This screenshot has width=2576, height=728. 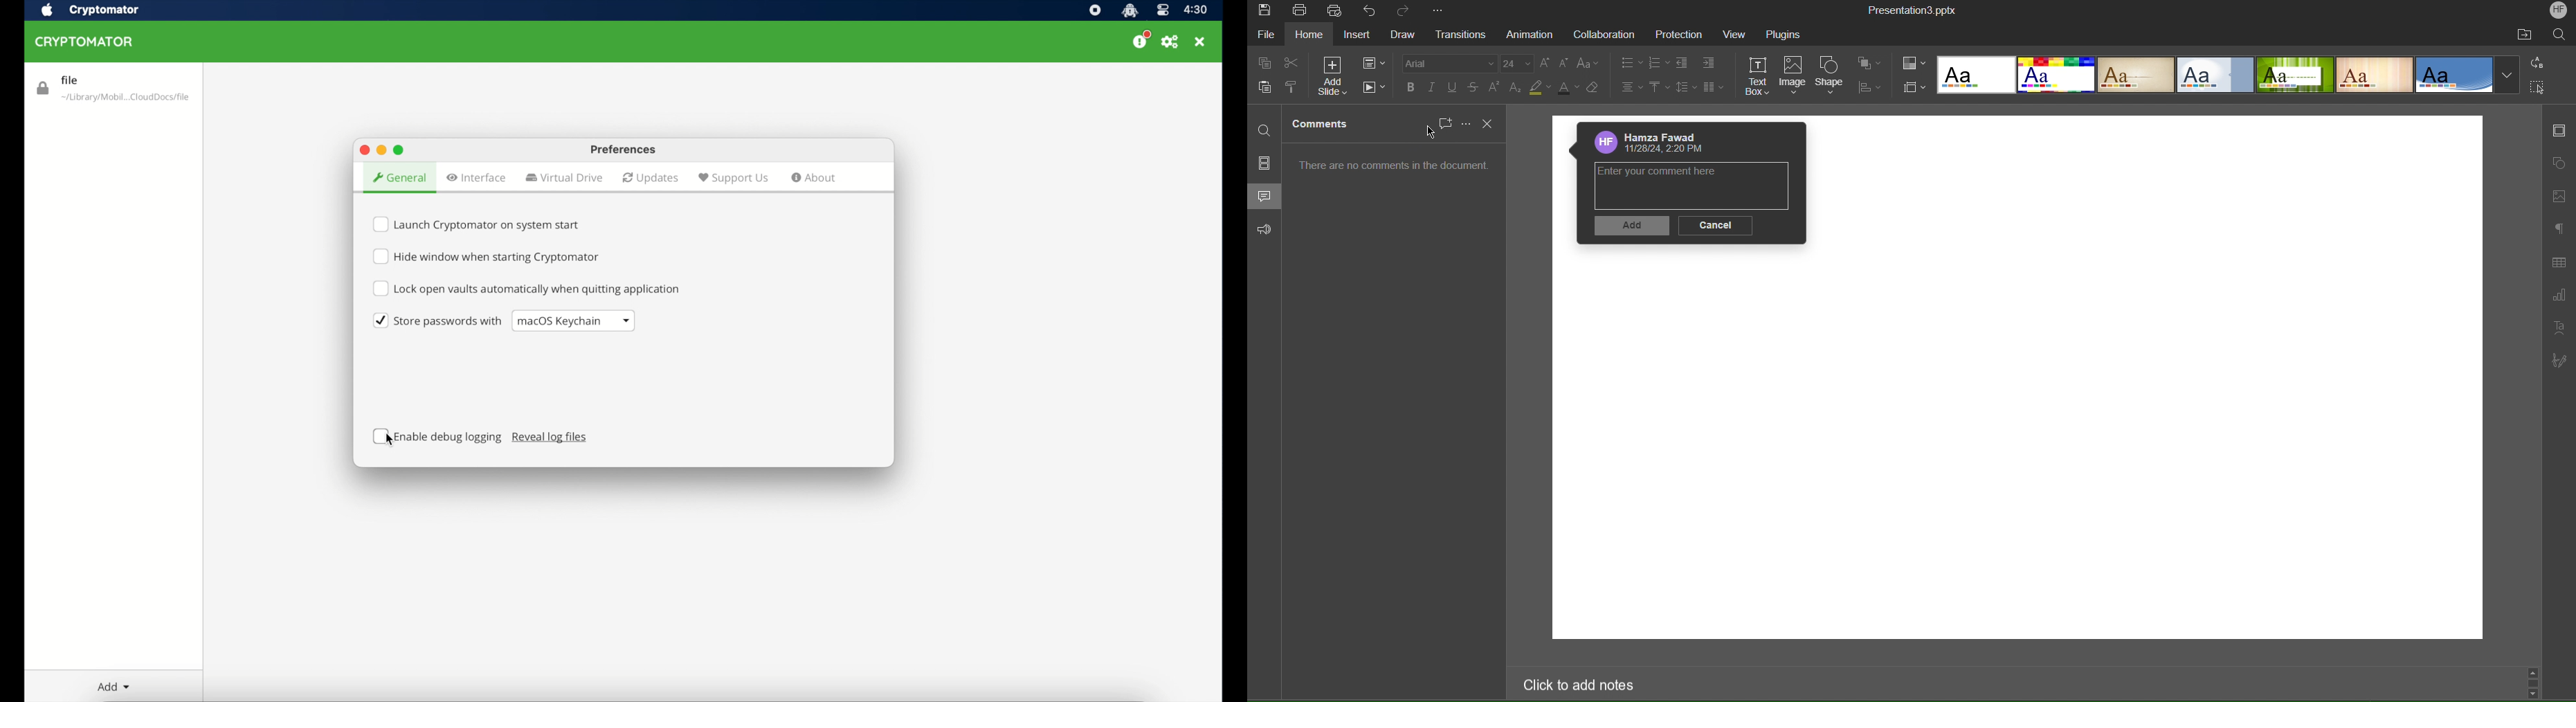 I want to click on Subscript, so click(x=1516, y=88).